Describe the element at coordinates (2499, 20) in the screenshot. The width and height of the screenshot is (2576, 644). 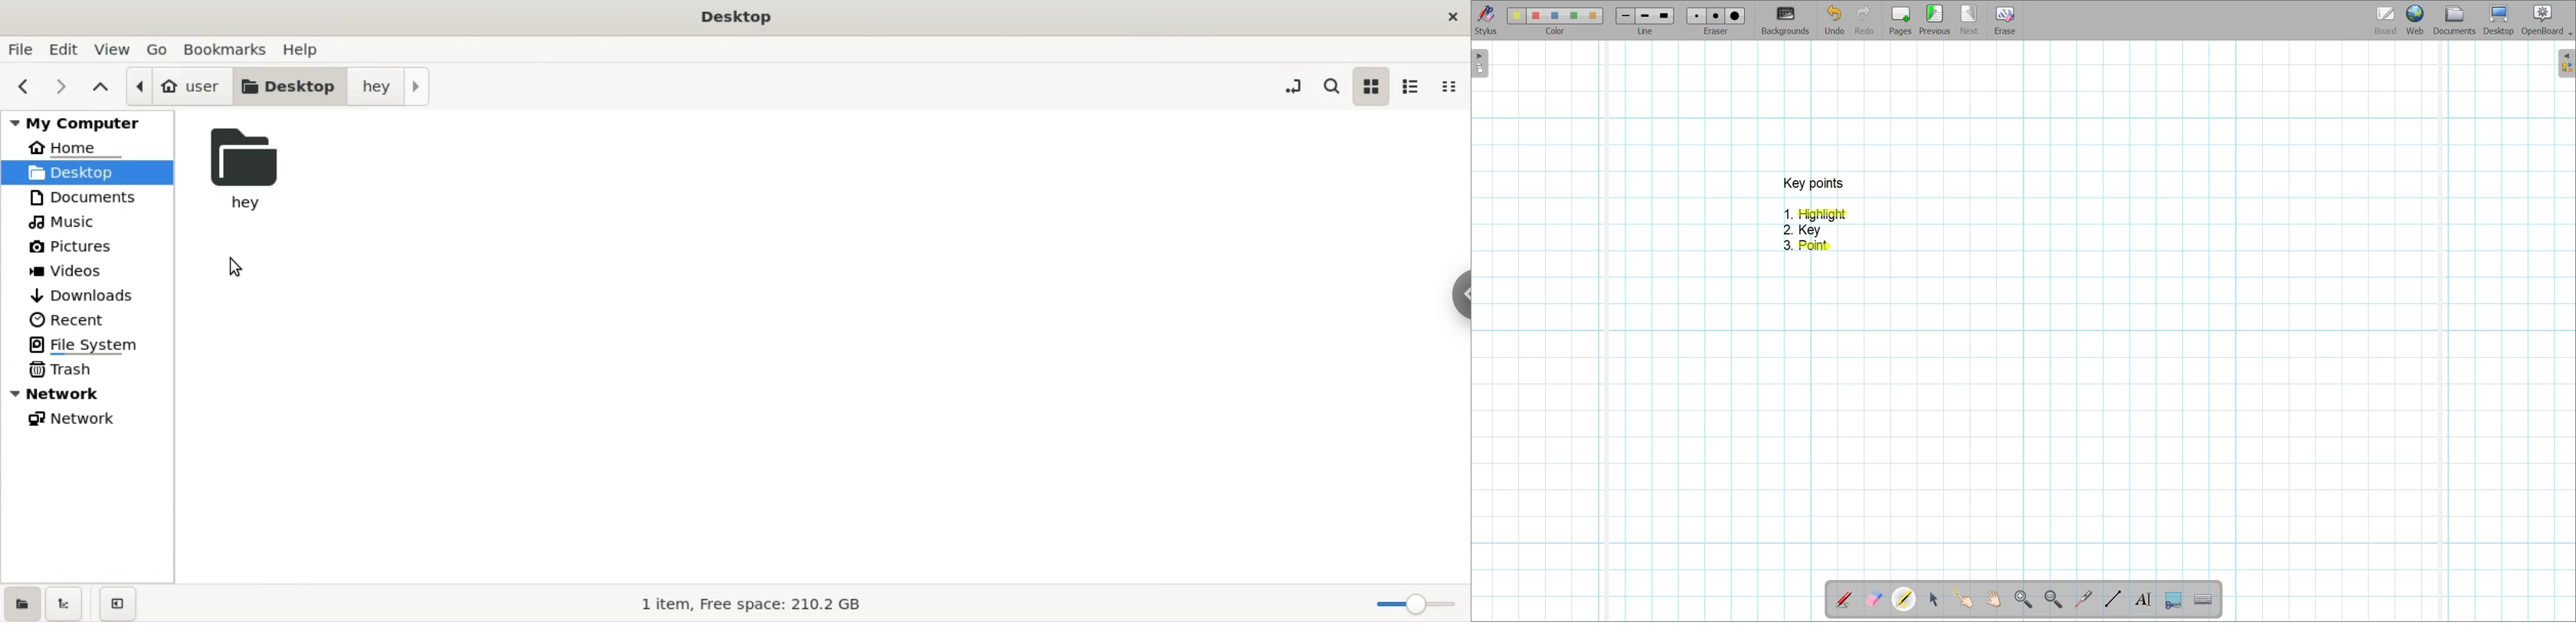
I see `Desktop` at that location.